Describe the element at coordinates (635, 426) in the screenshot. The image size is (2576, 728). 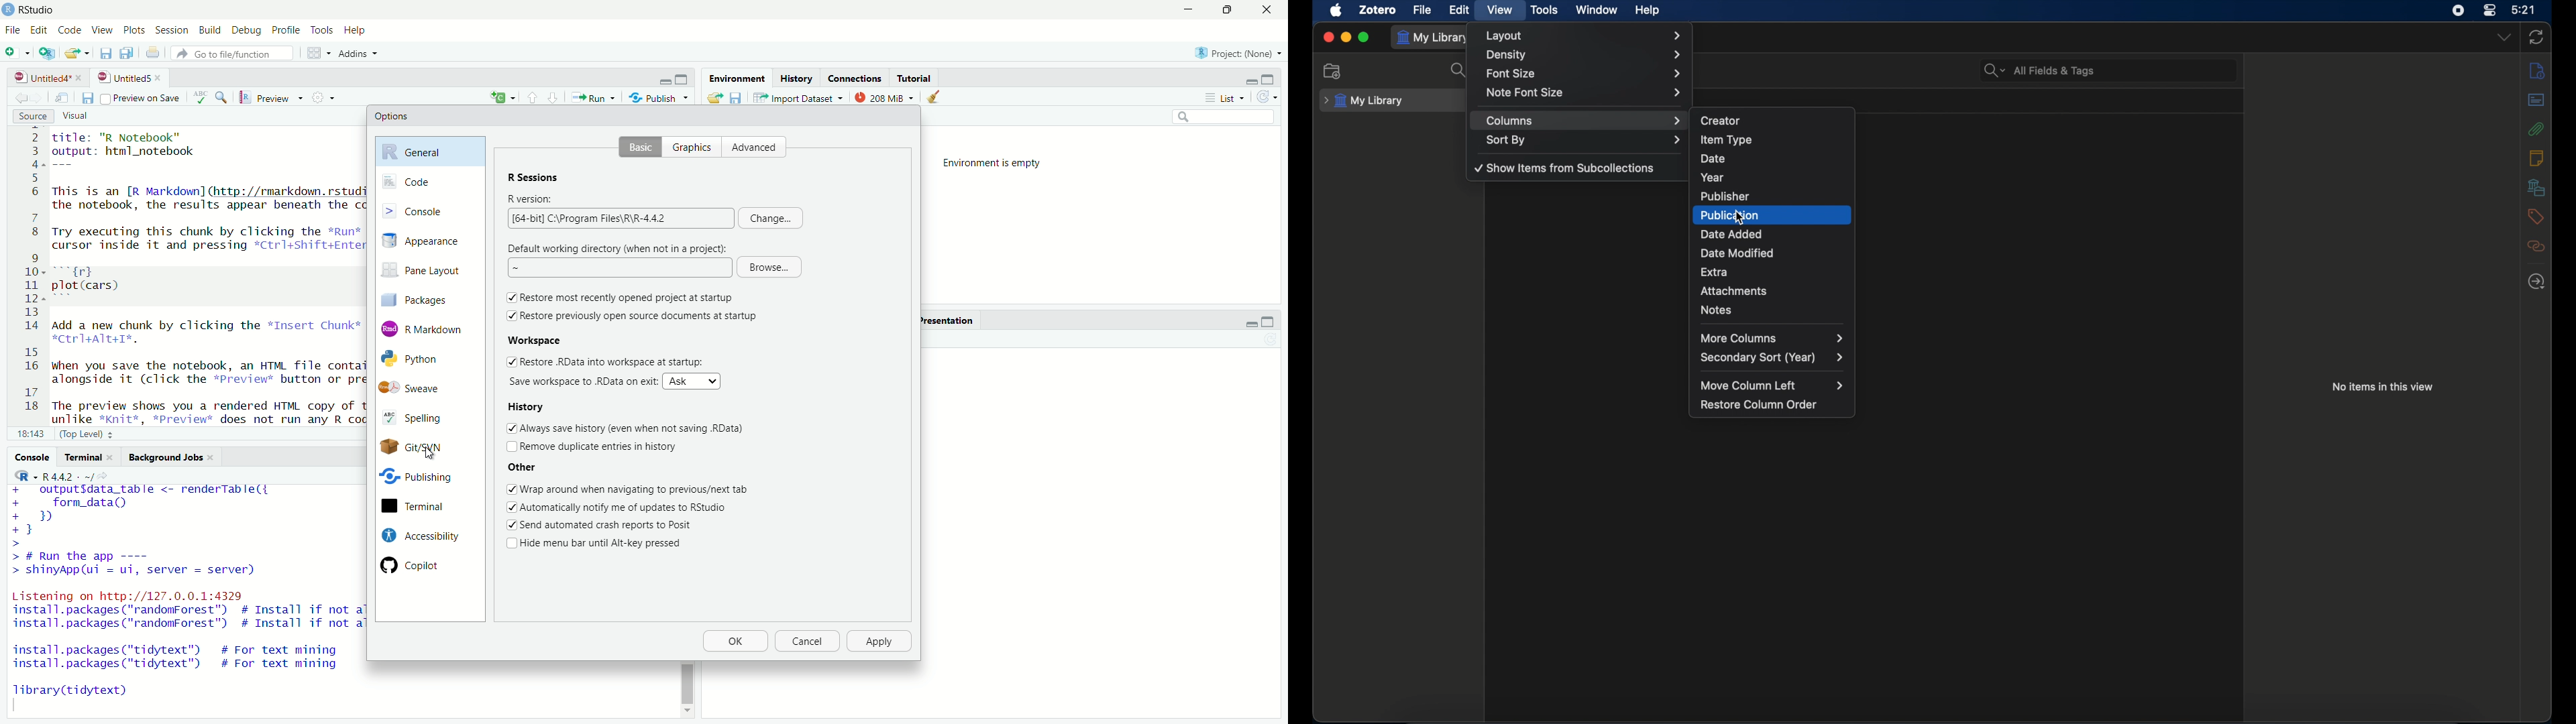
I see ` Always save history (even when not saving .RData)` at that location.